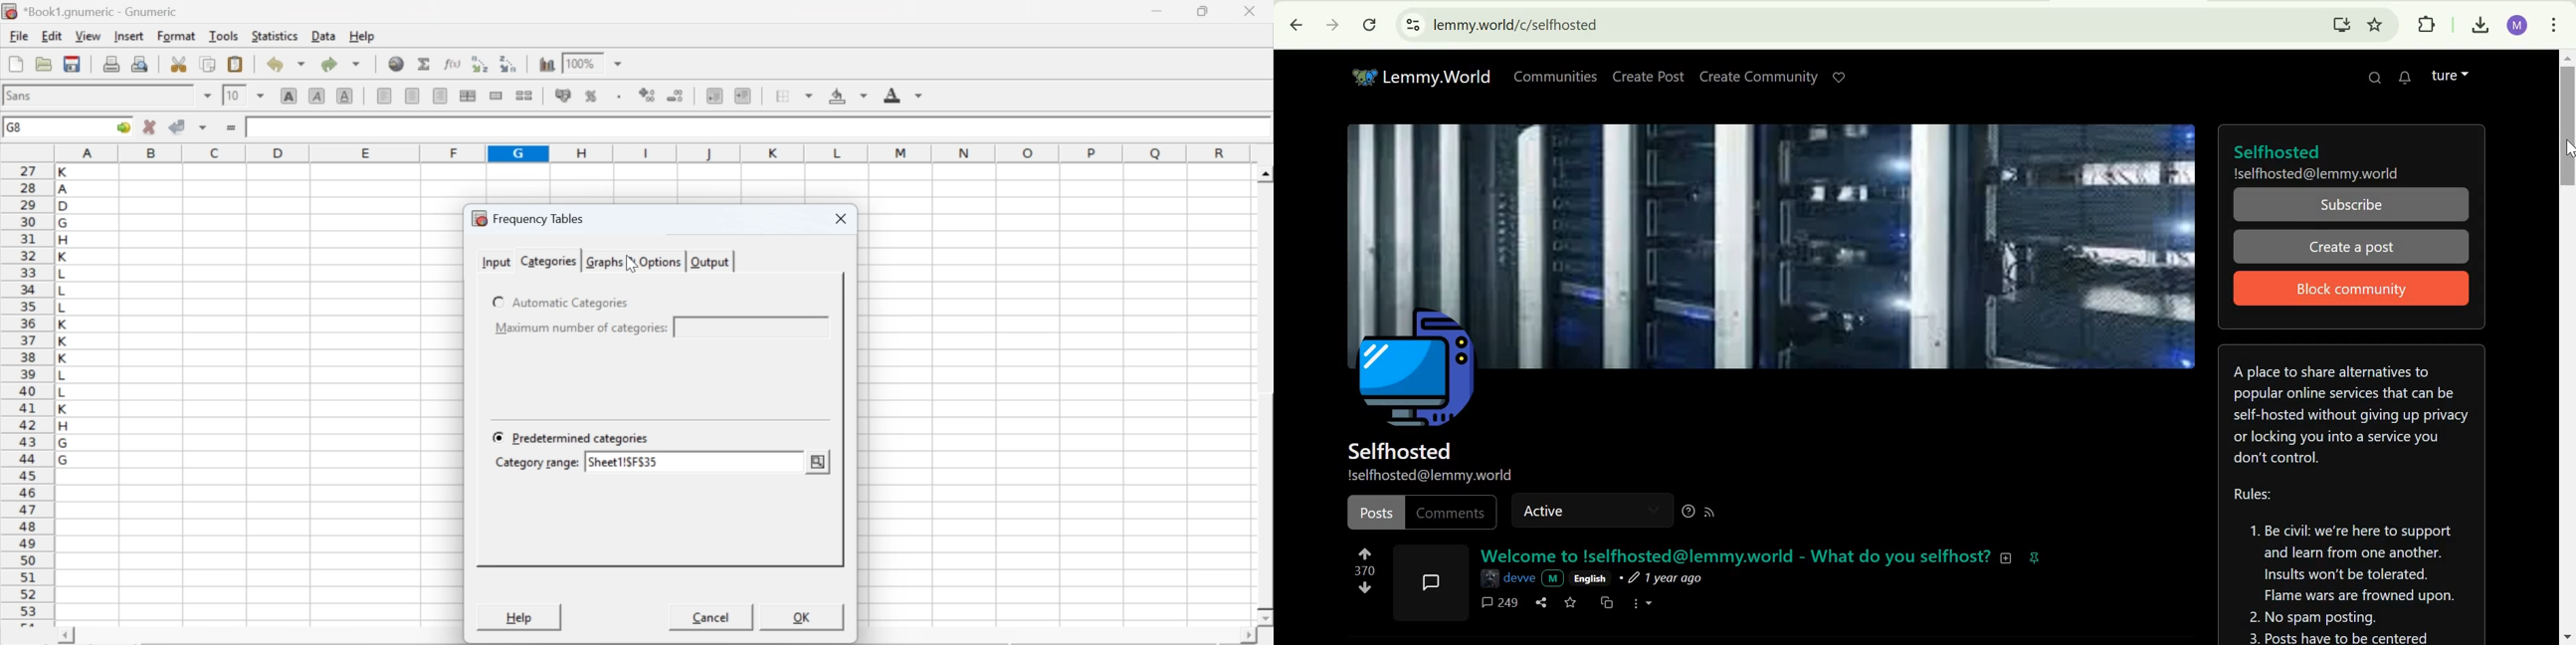  I want to click on redo, so click(340, 64).